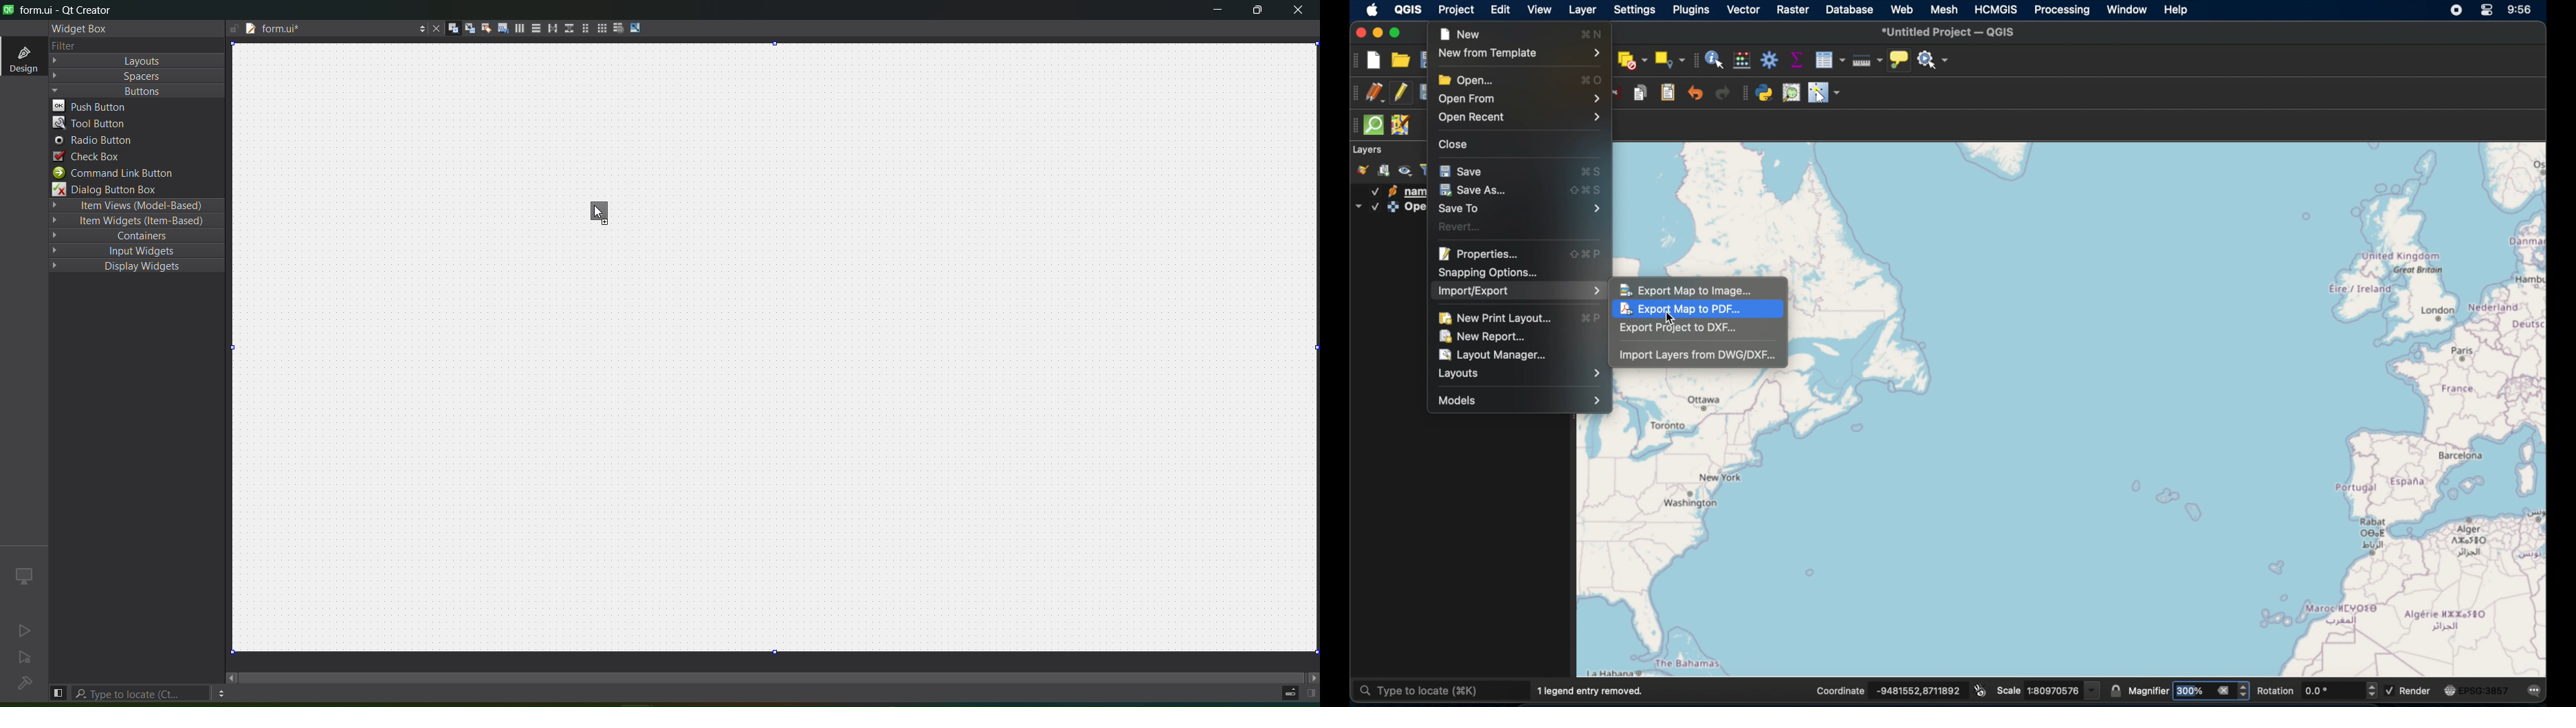 Image resolution: width=2576 pixels, height=728 pixels. Describe the element at coordinates (1218, 11) in the screenshot. I see `minimize` at that location.